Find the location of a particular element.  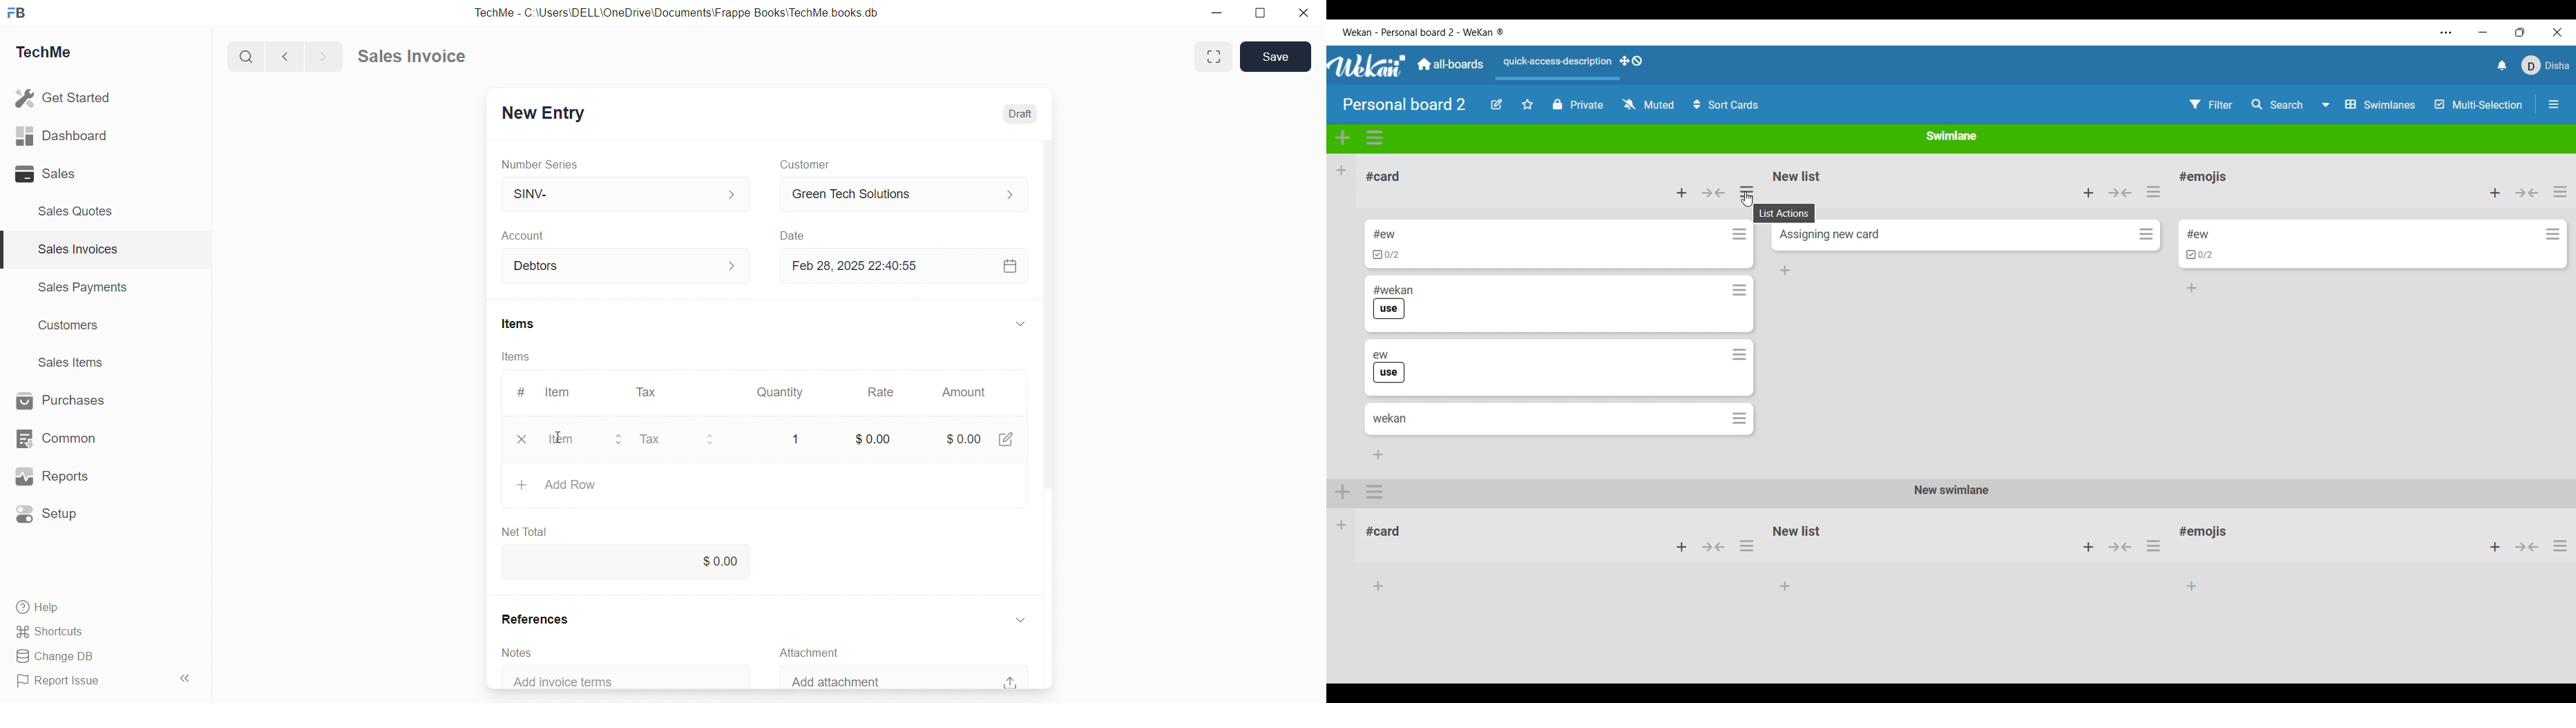

buttons is located at coordinates (709, 440).